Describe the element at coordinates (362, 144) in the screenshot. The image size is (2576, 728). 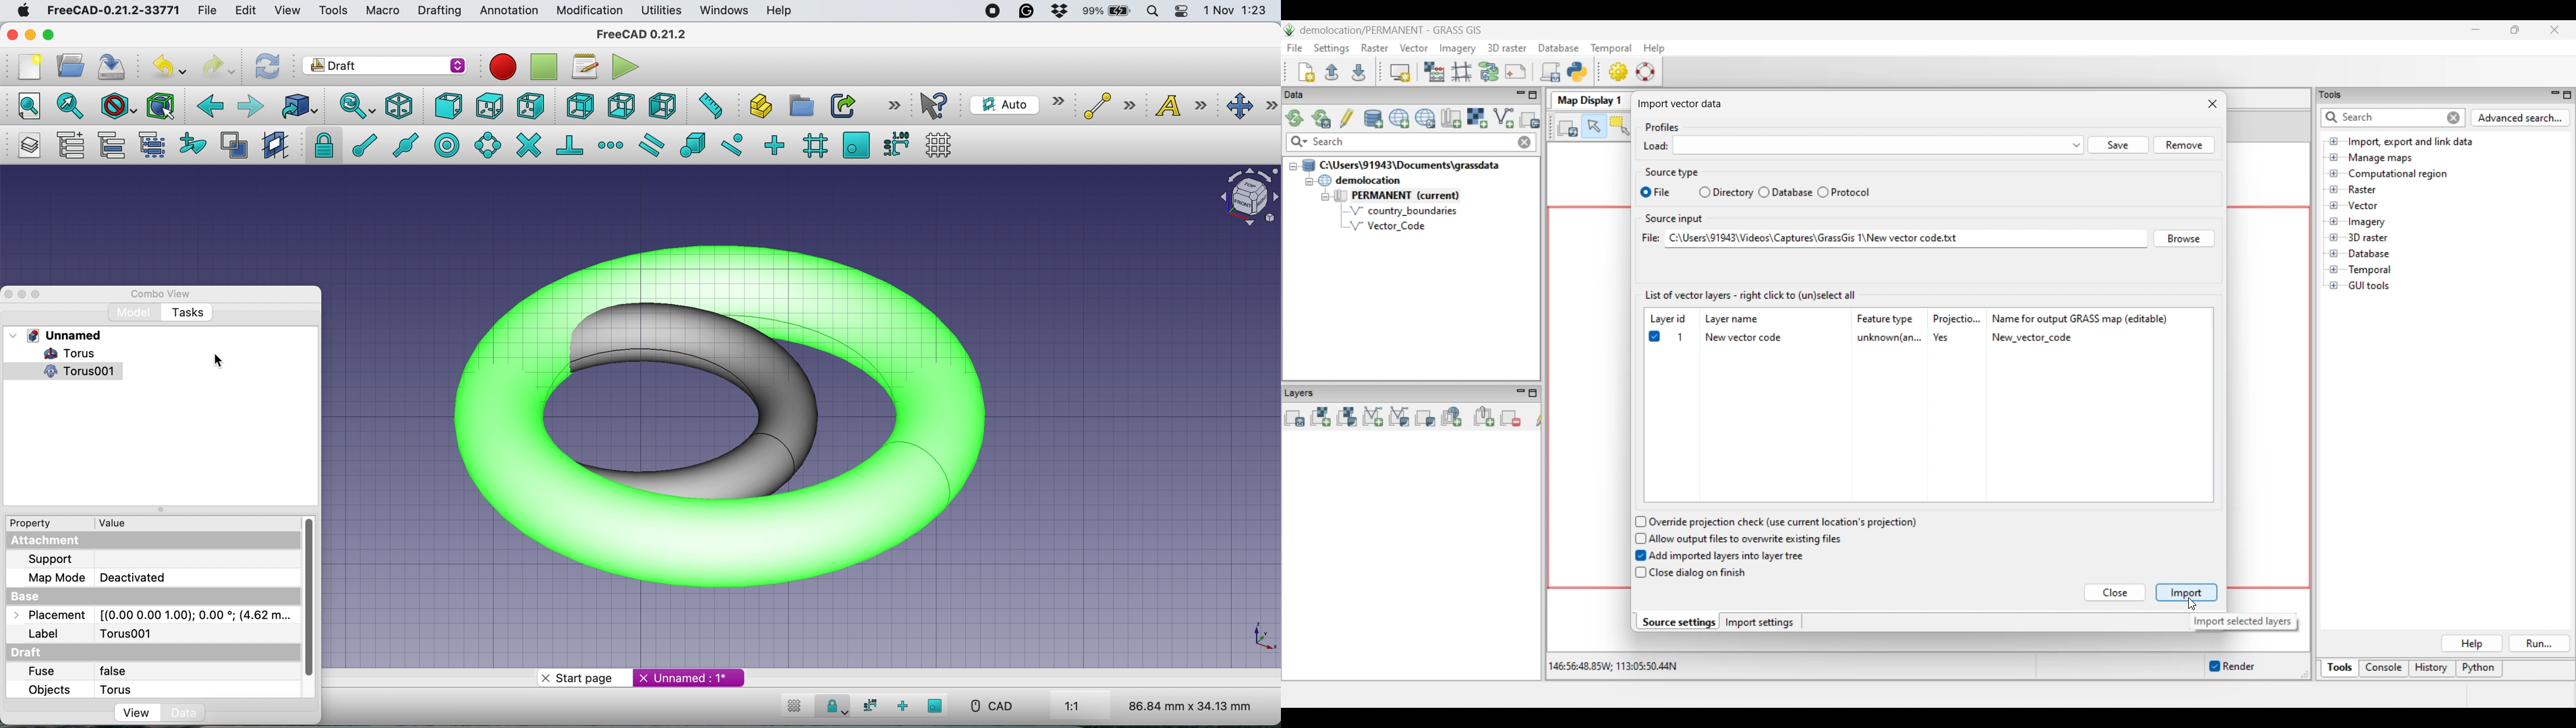
I see `snap endpoint` at that location.